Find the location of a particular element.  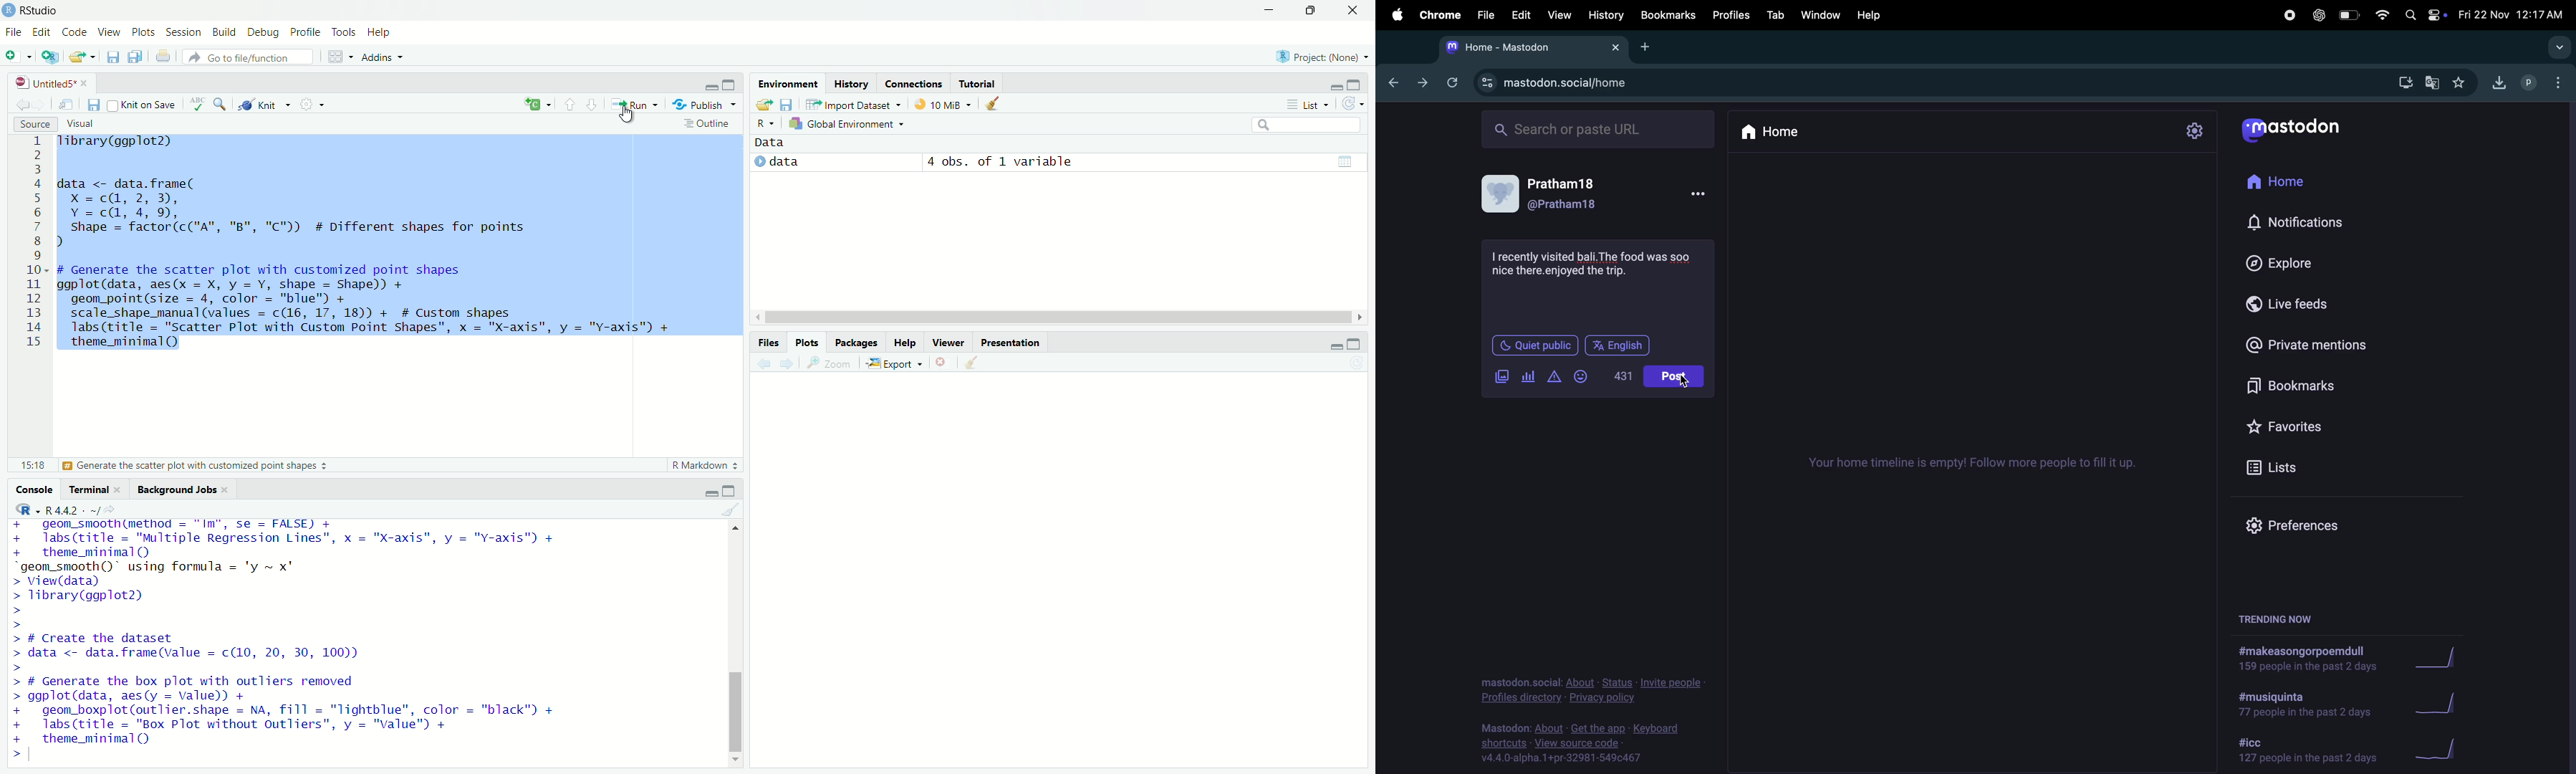

Workspace panes is located at coordinates (339, 57).